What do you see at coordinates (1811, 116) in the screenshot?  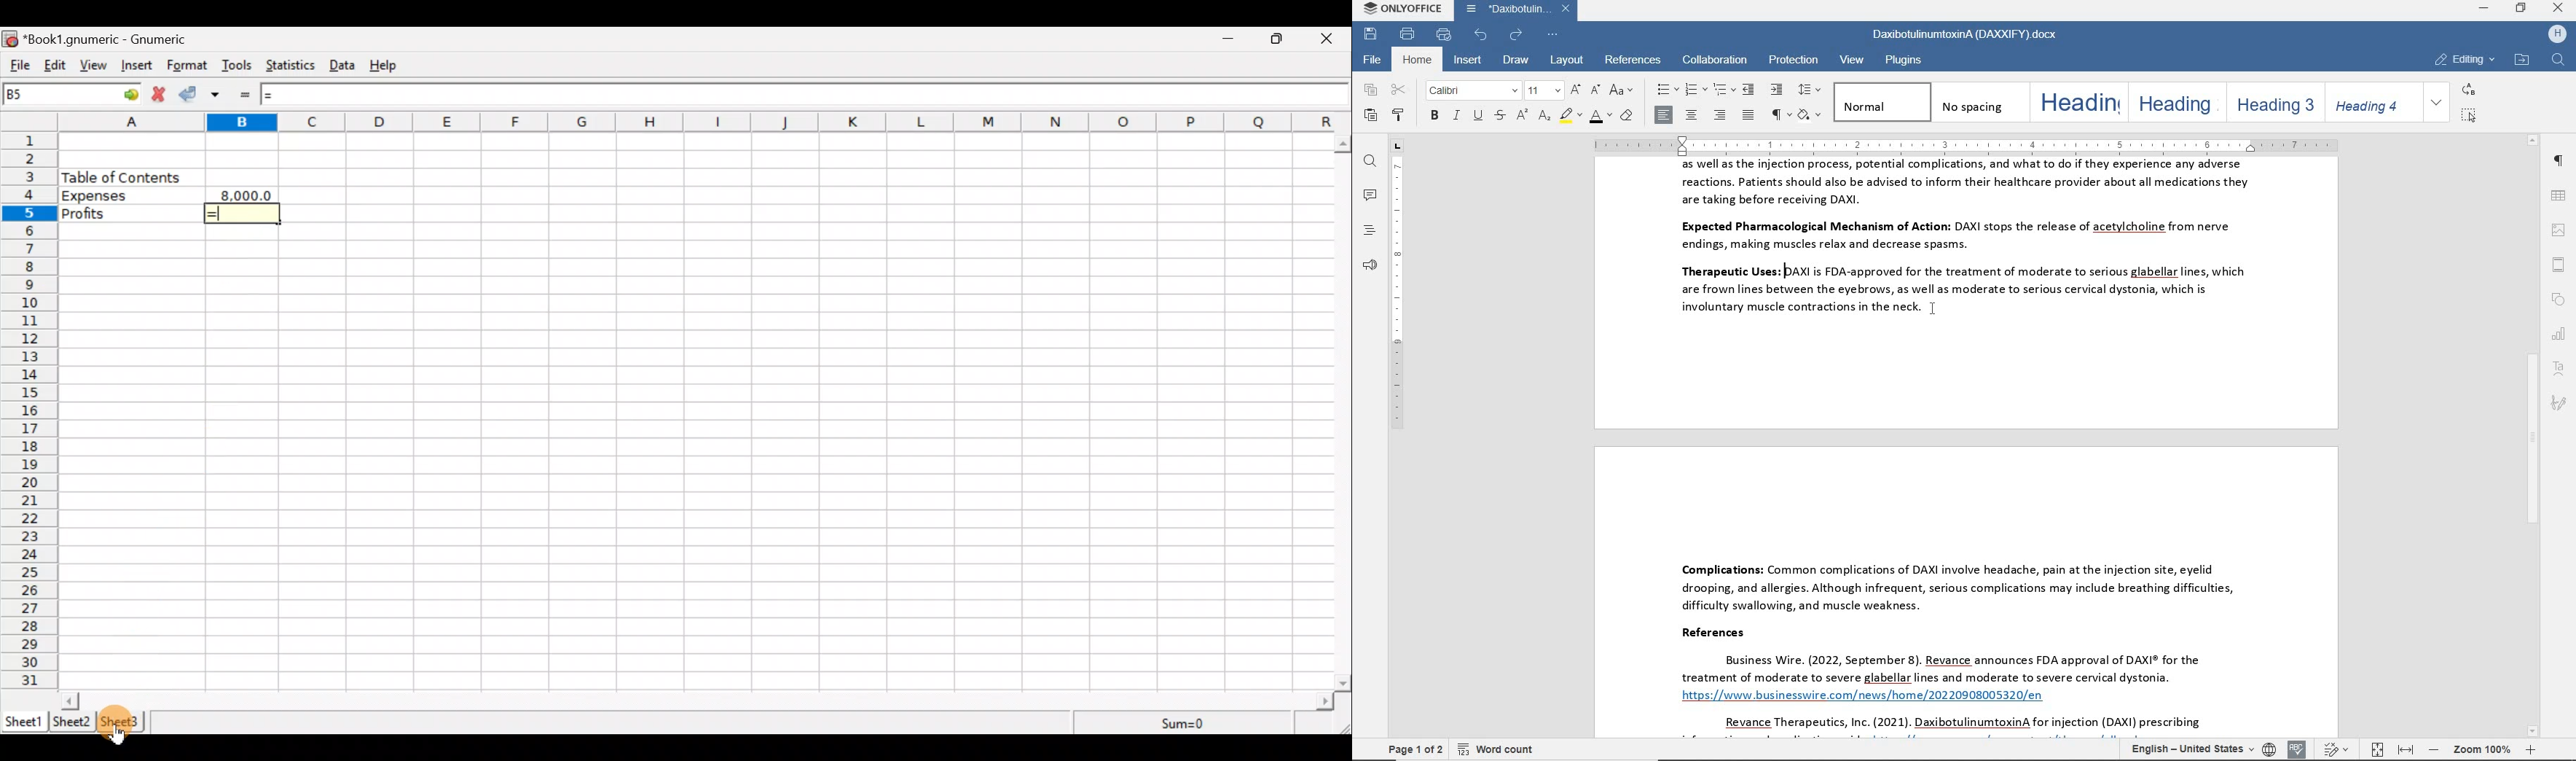 I see `shading` at bounding box center [1811, 116].